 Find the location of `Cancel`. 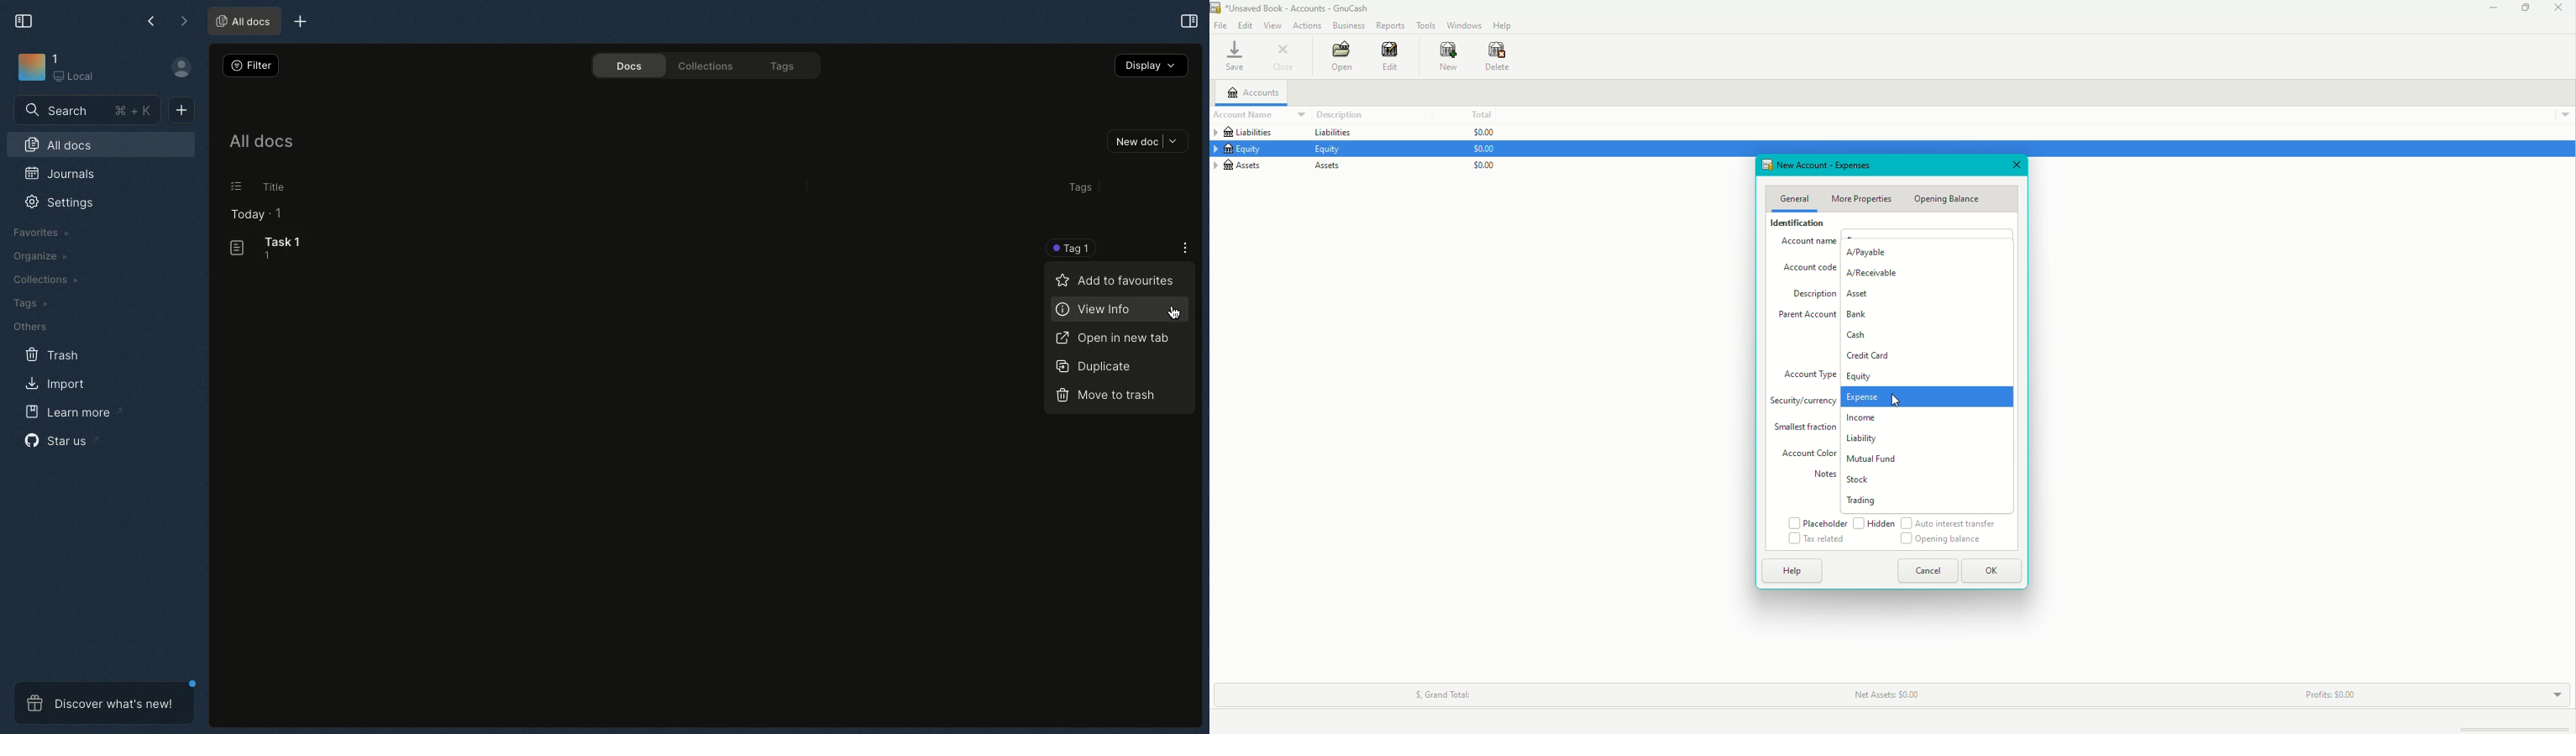

Cancel is located at coordinates (1931, 573).